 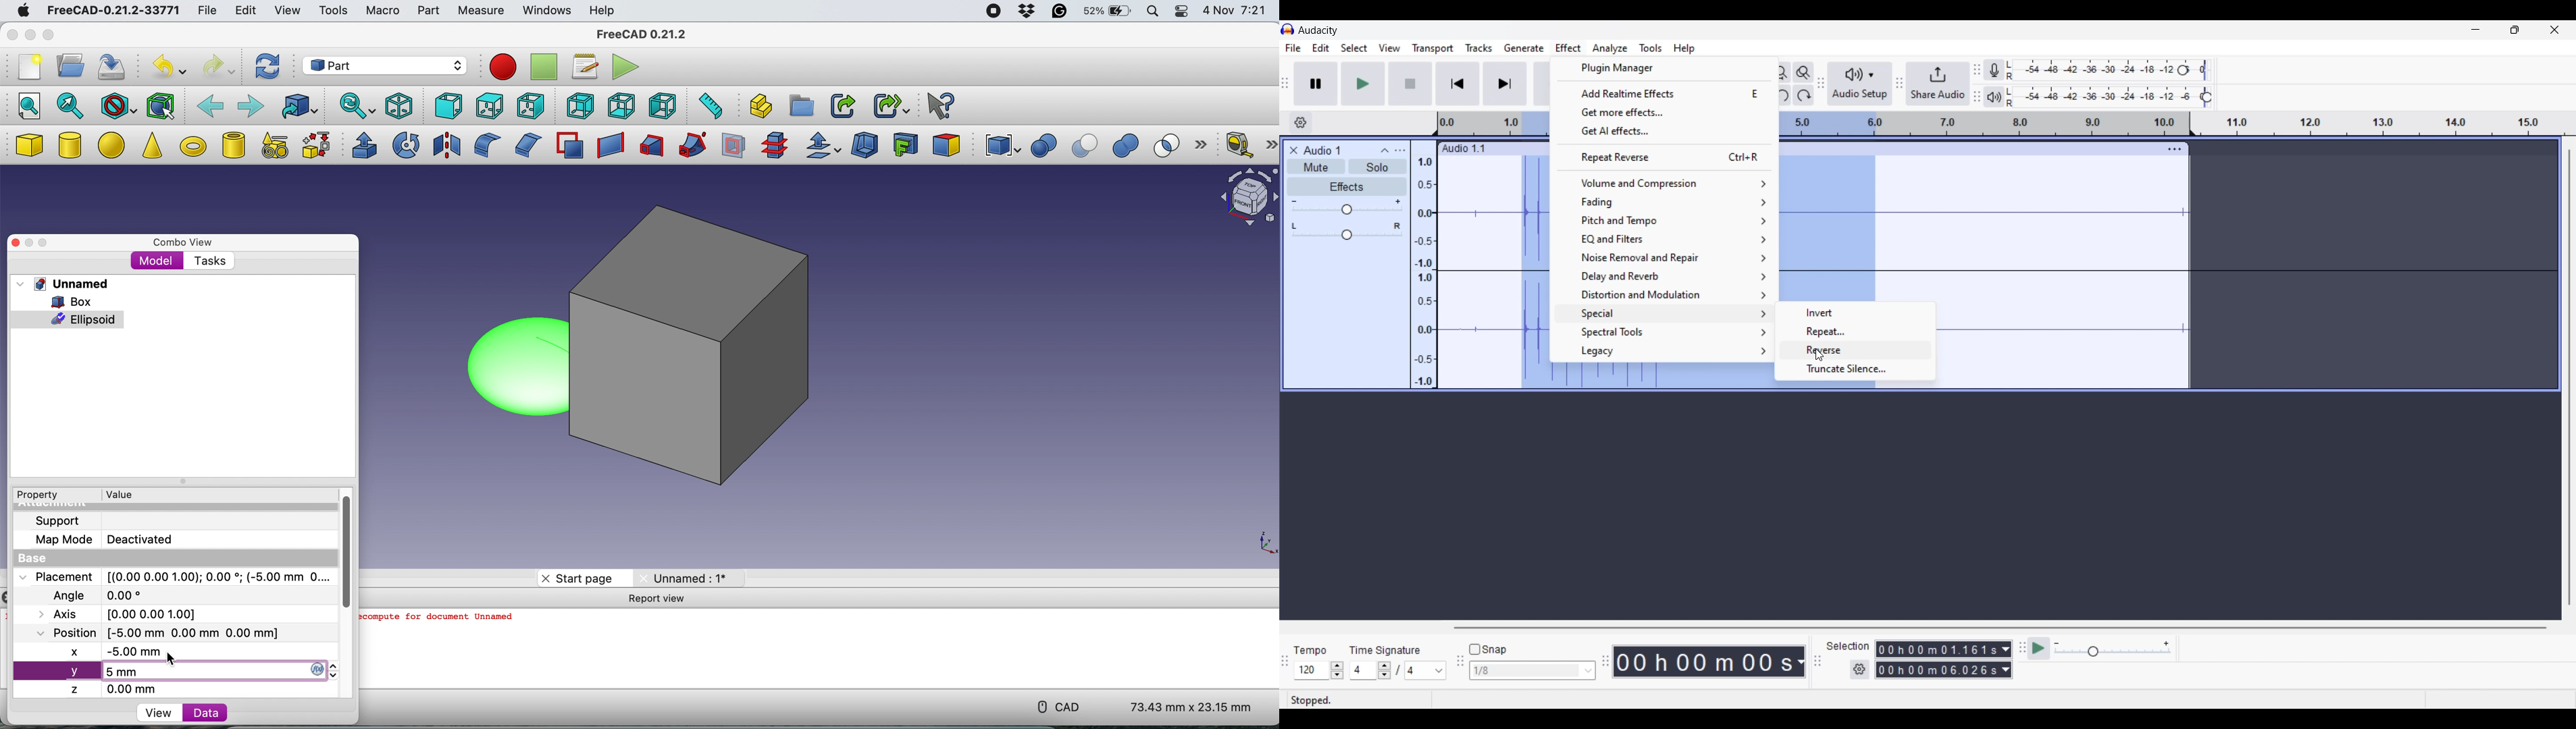 I want to click on Stop, so click(x=1411, y=84).